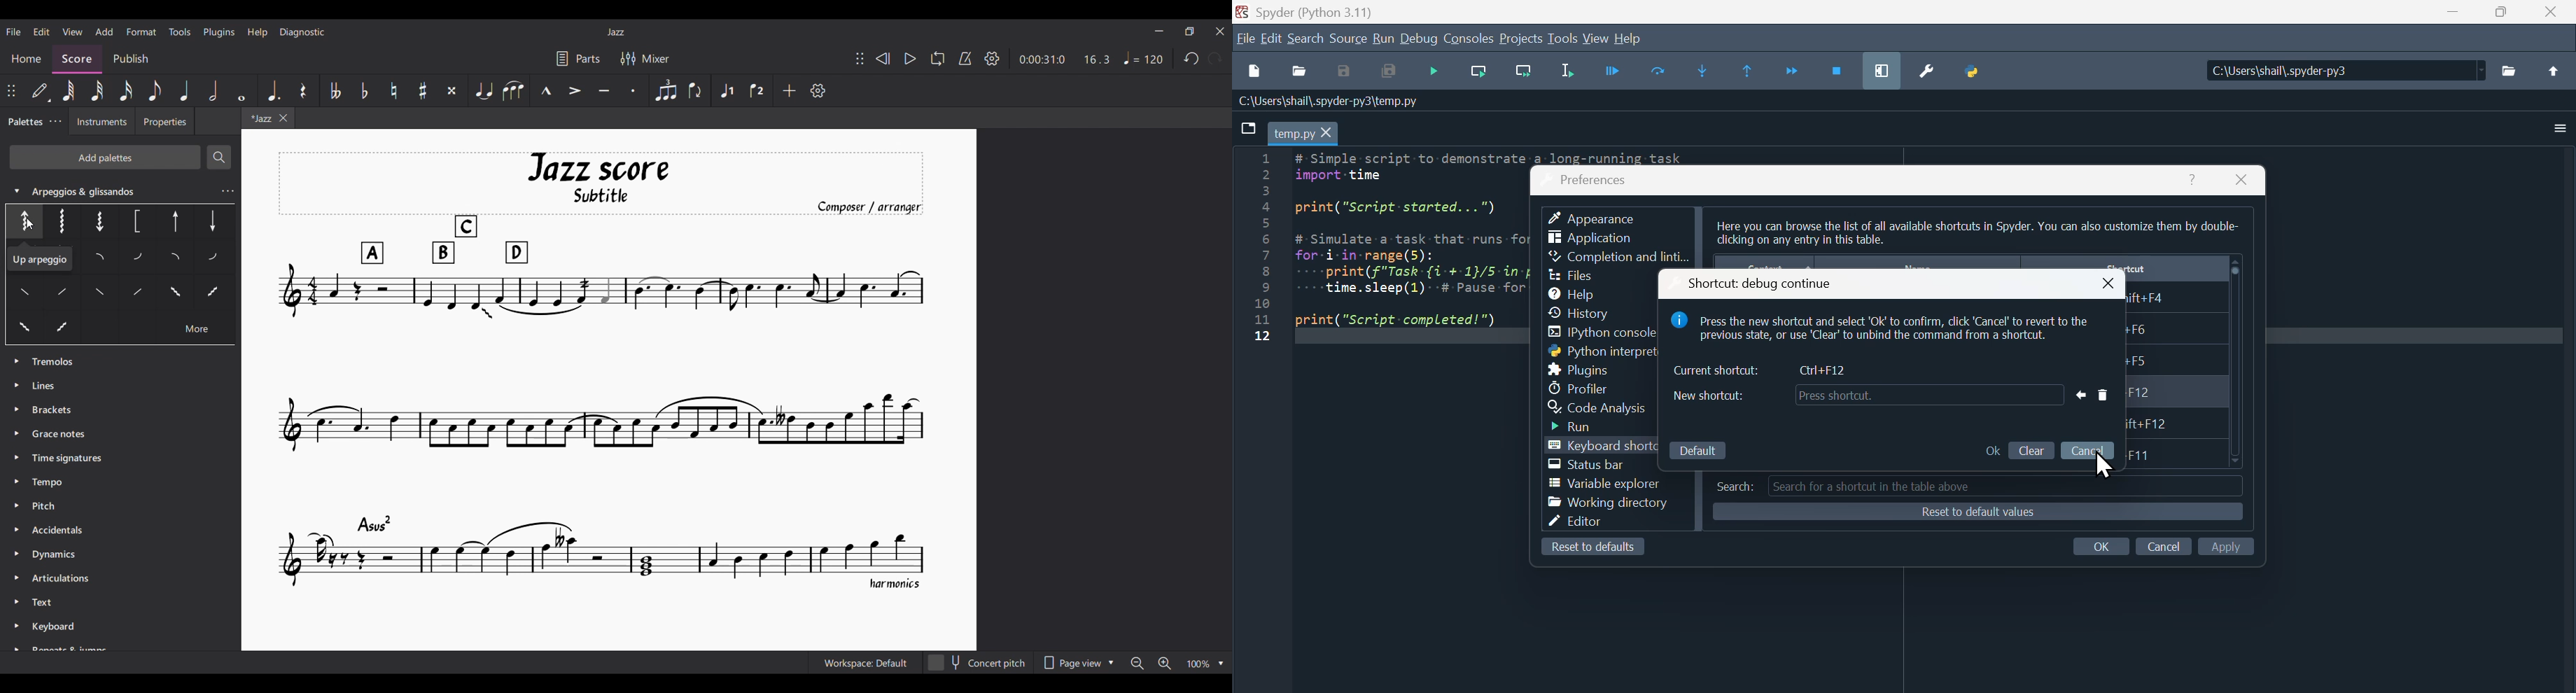  Describe the element at coordinates (1879, 325) in the screenshot. I see `note` at that location.